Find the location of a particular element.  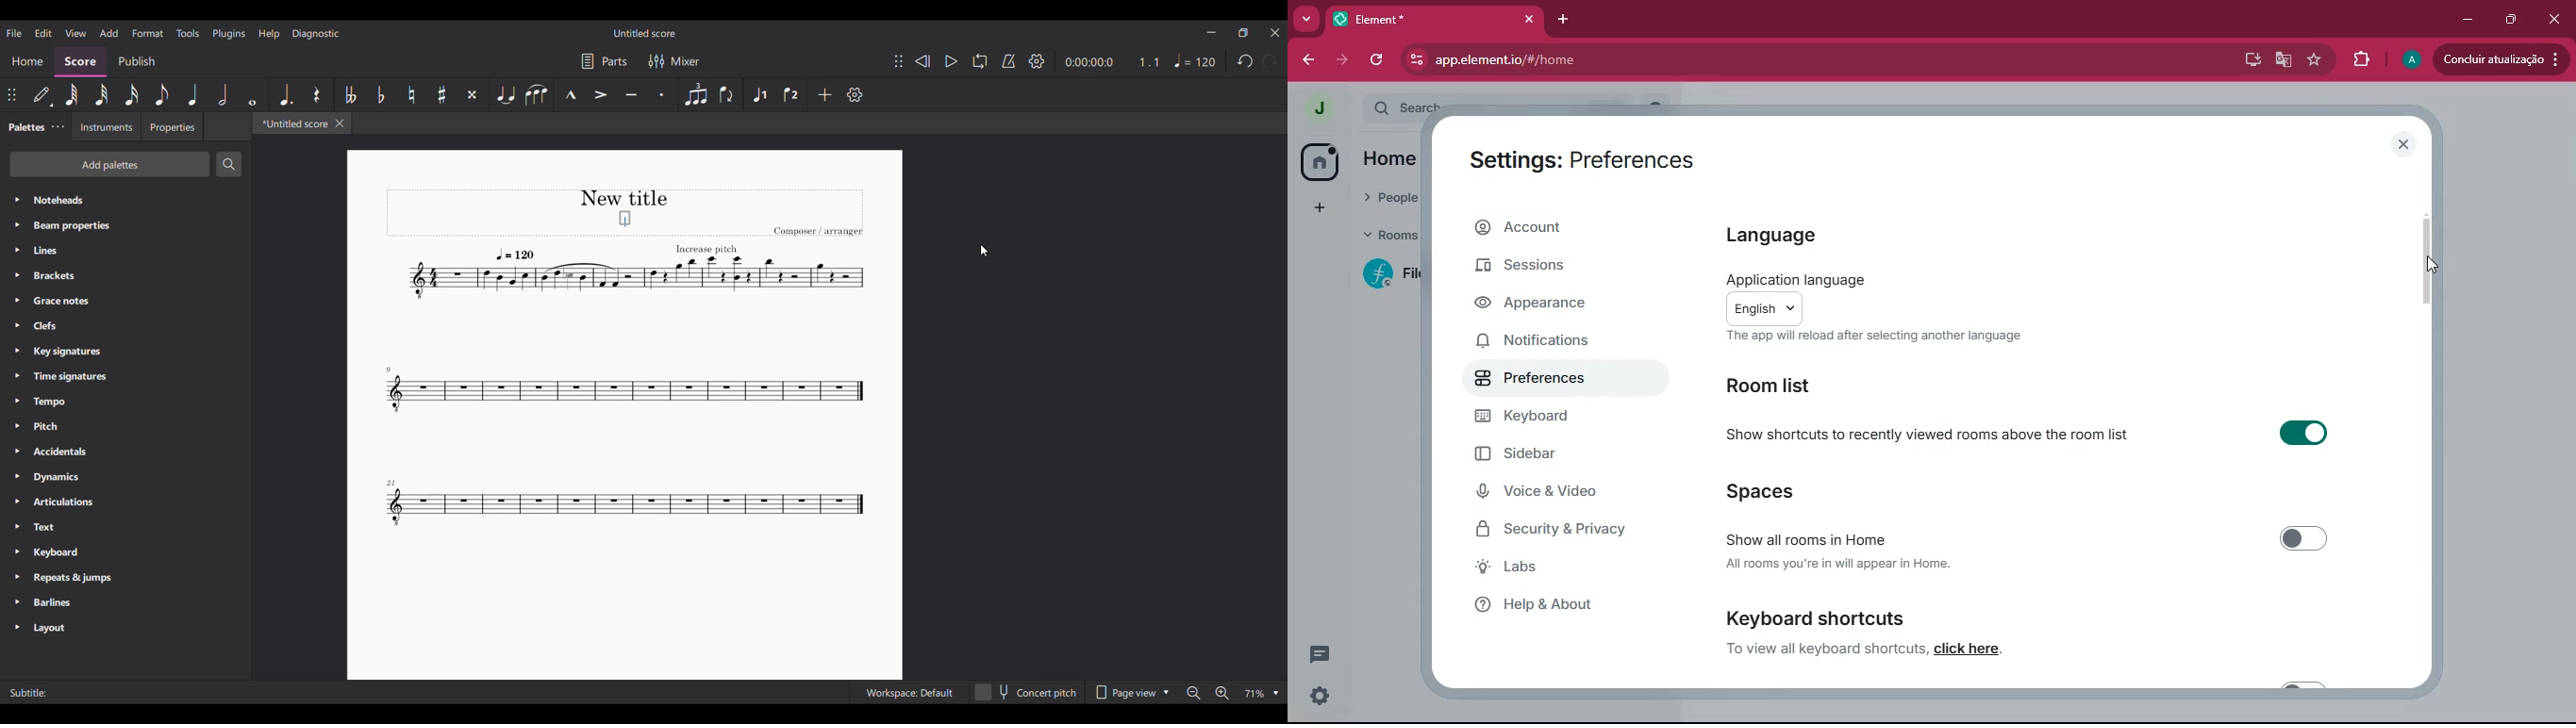

profile picture is located at coordinates (1318, 109).